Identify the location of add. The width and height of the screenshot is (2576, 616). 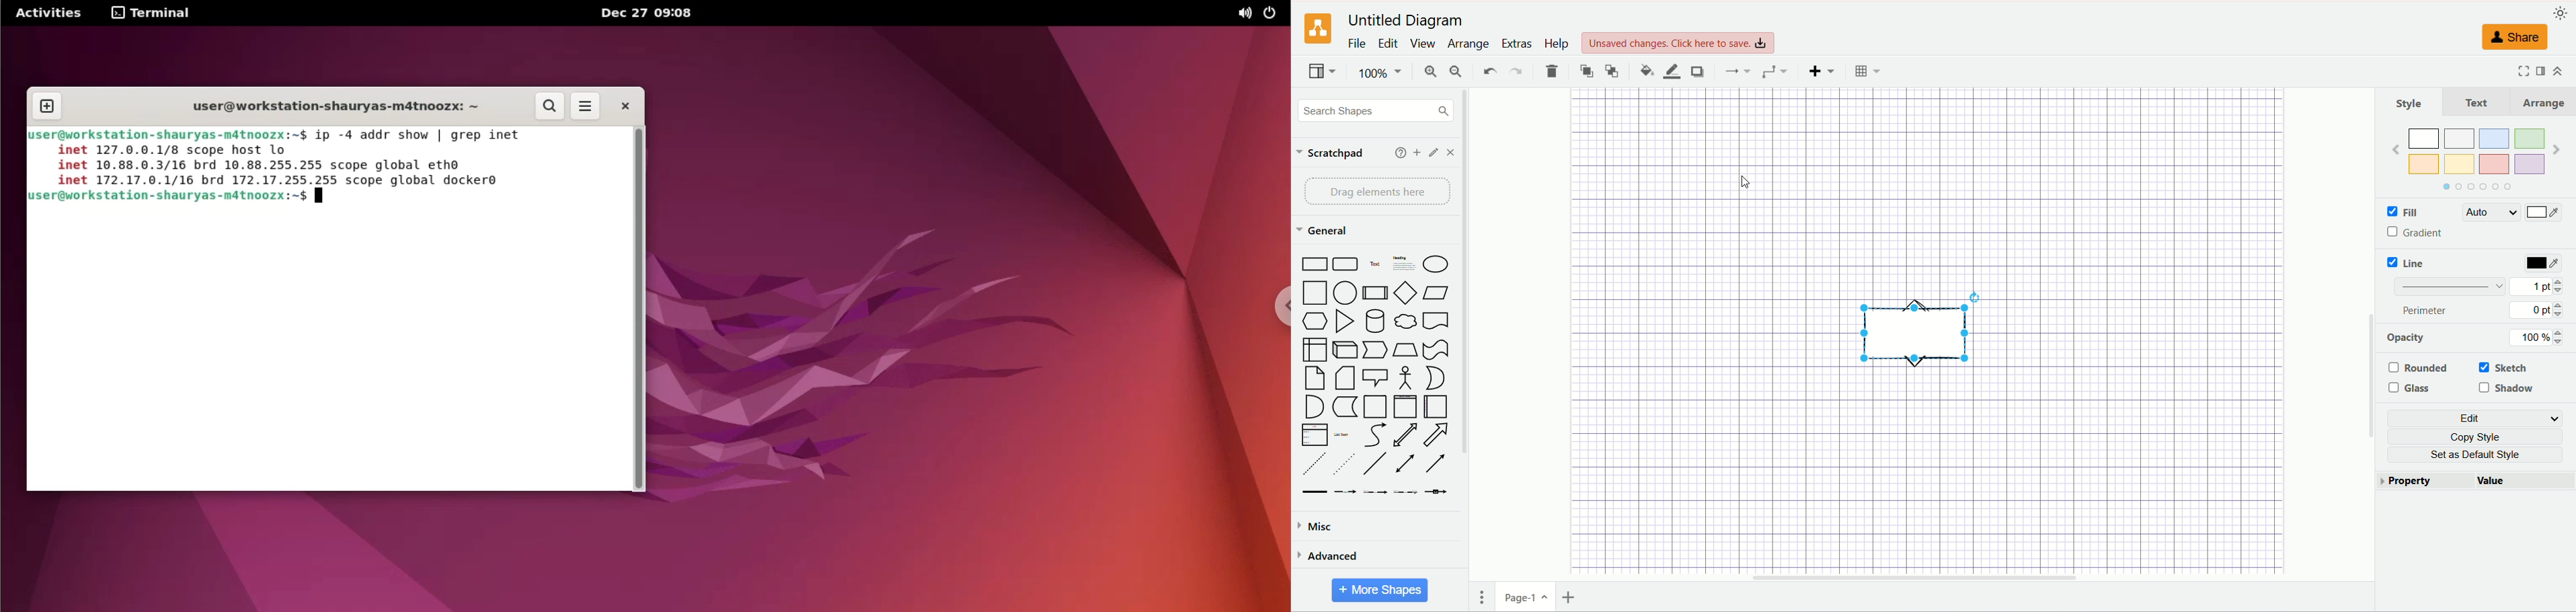
(1414, 153).